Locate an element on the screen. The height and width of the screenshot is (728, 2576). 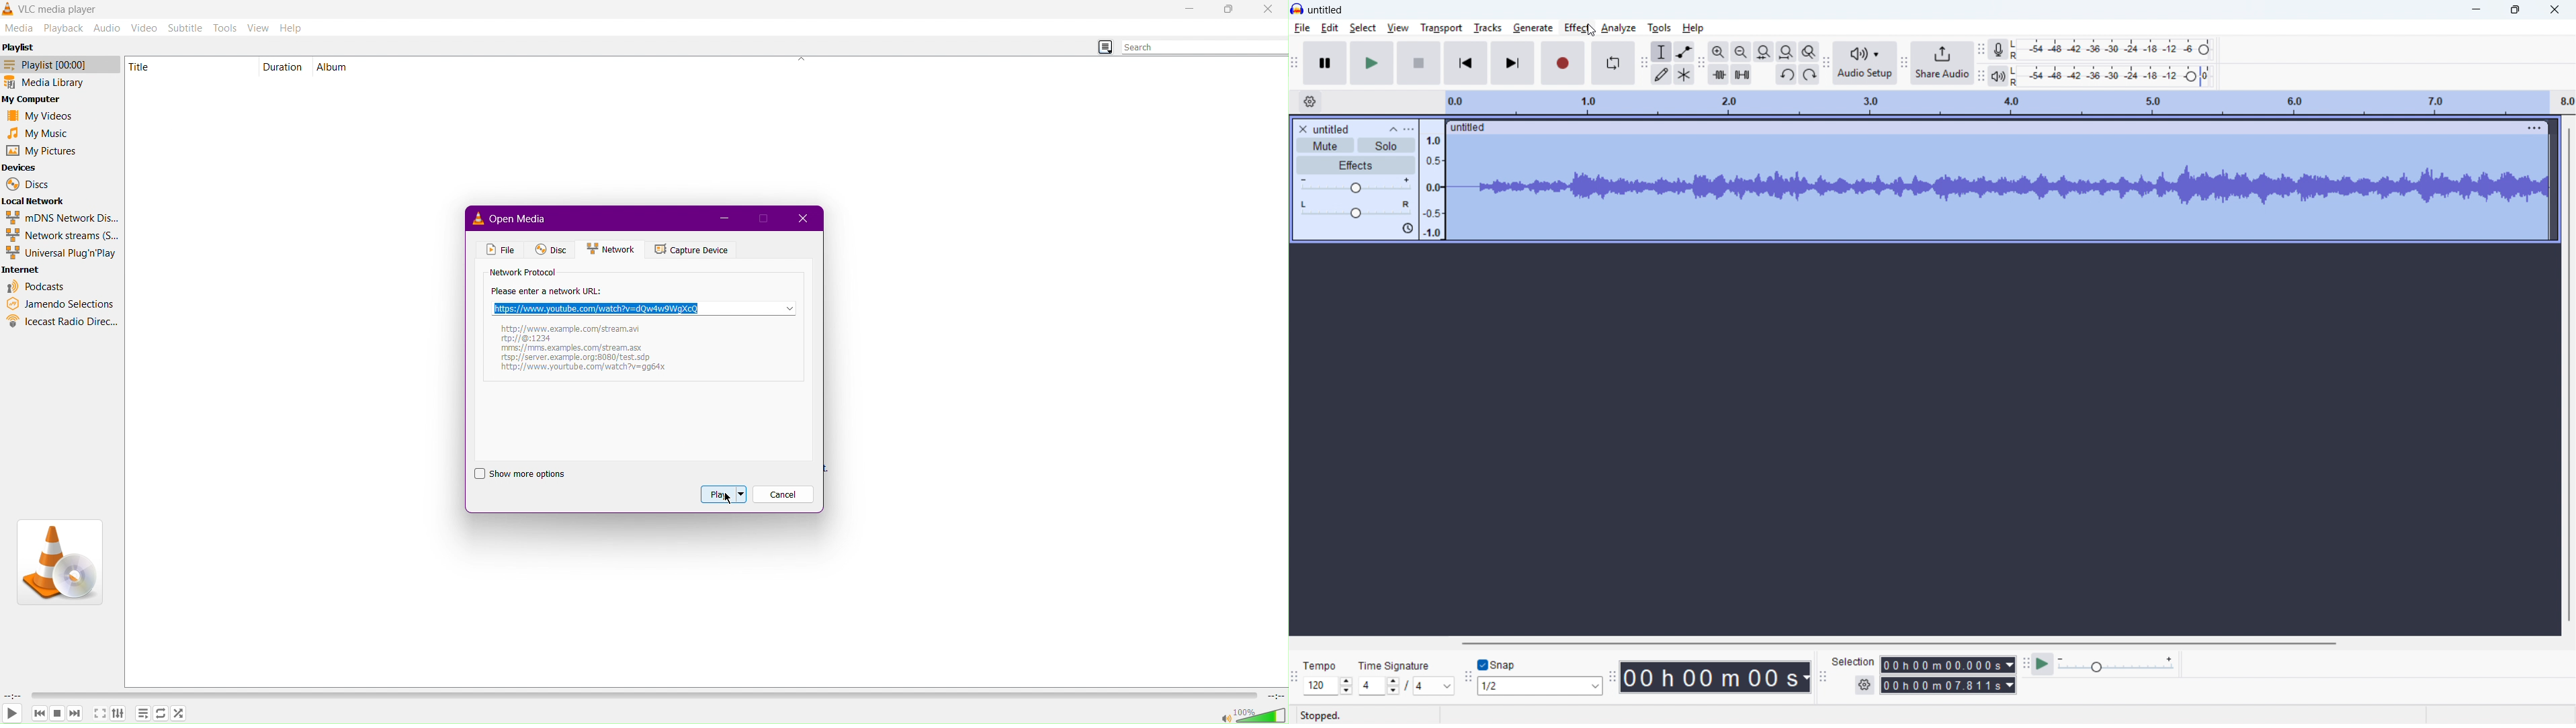
Please enter a network URL is located at coordinates (547, 291).